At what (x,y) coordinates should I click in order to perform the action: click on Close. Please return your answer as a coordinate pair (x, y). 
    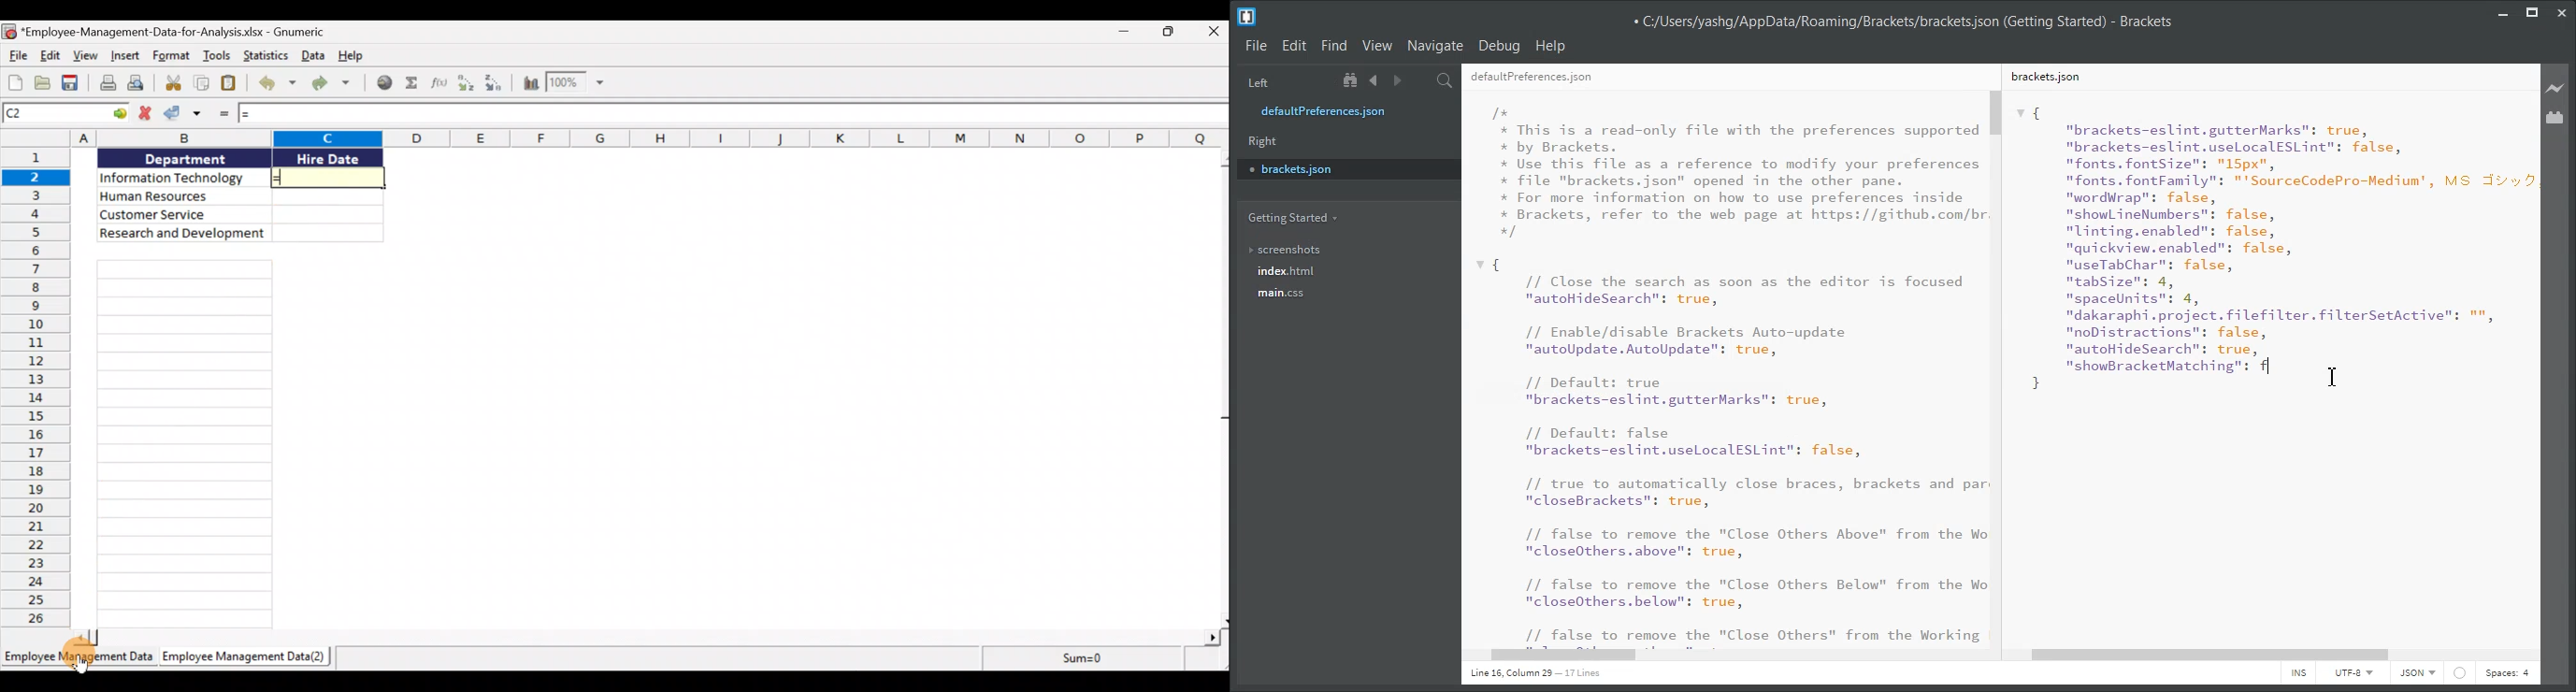
    Looking at the image, I should click on (1215, 32).